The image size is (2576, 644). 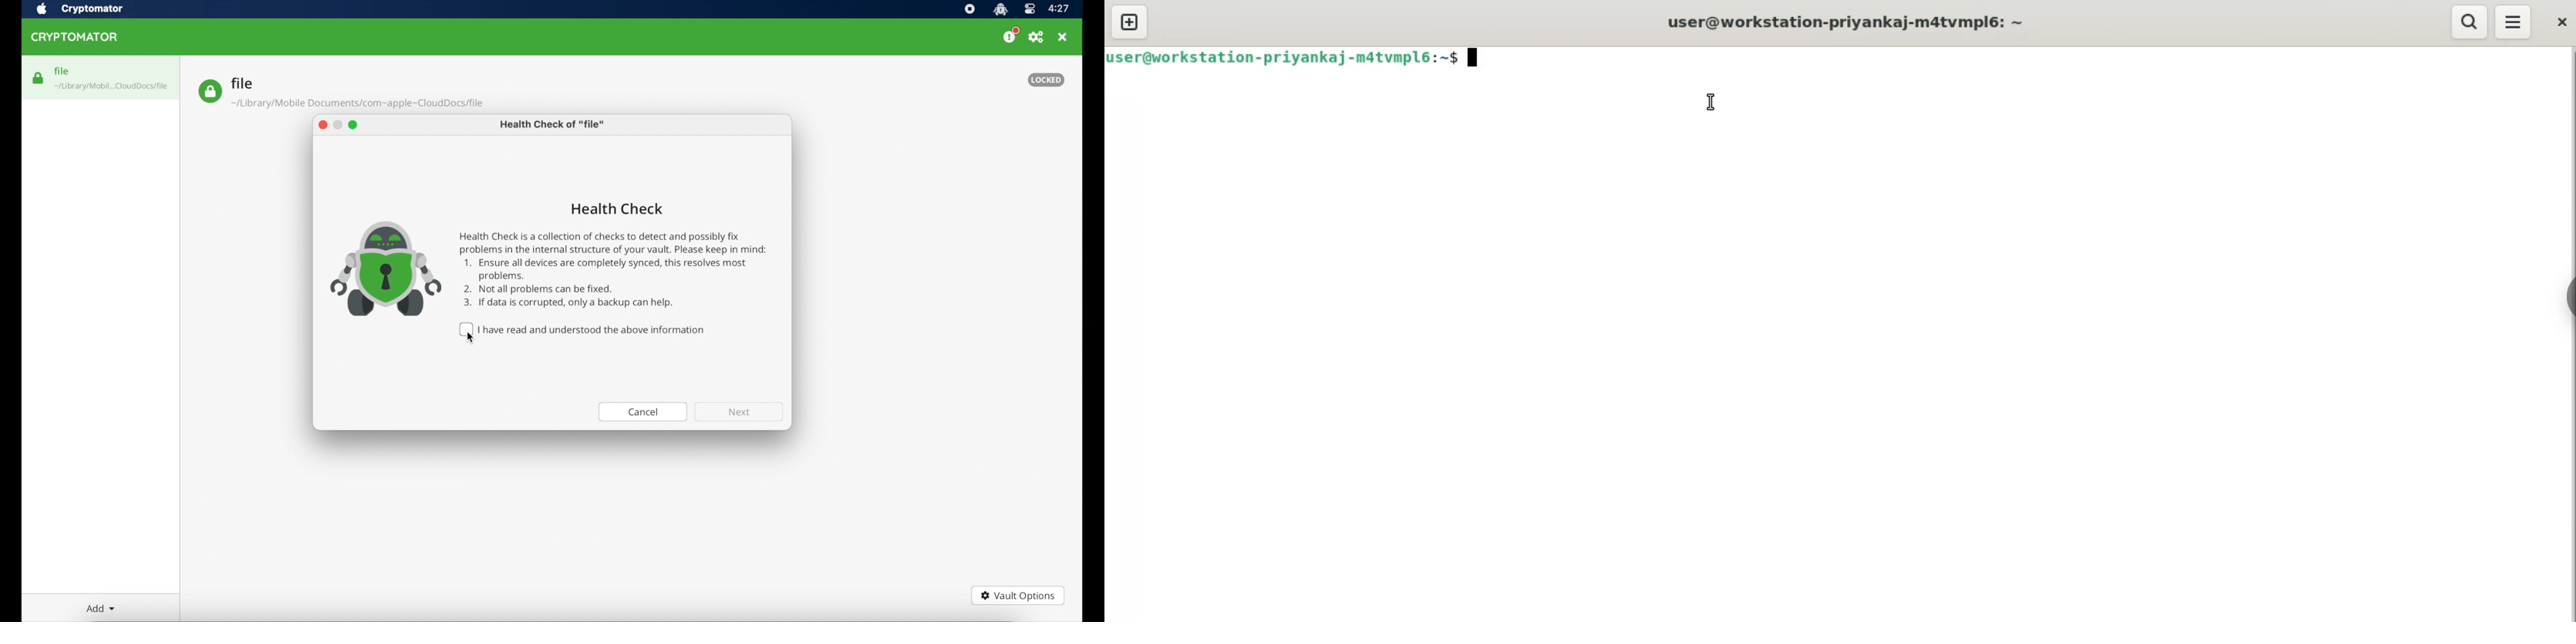 I want to click on cursor, so click(x=471, y=337).